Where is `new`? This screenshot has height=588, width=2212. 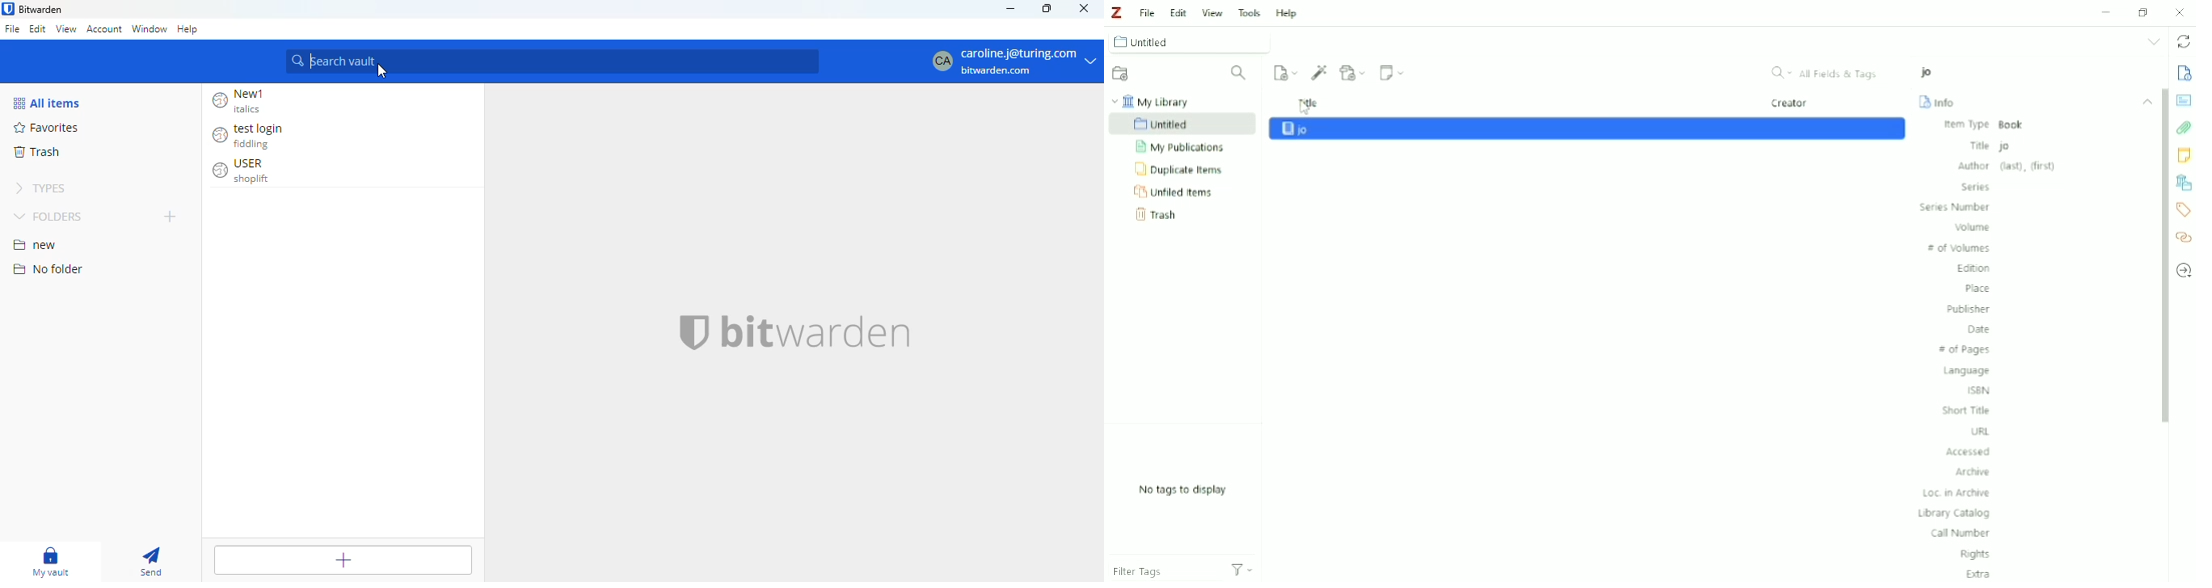 new is located at coordinates (36, 245).